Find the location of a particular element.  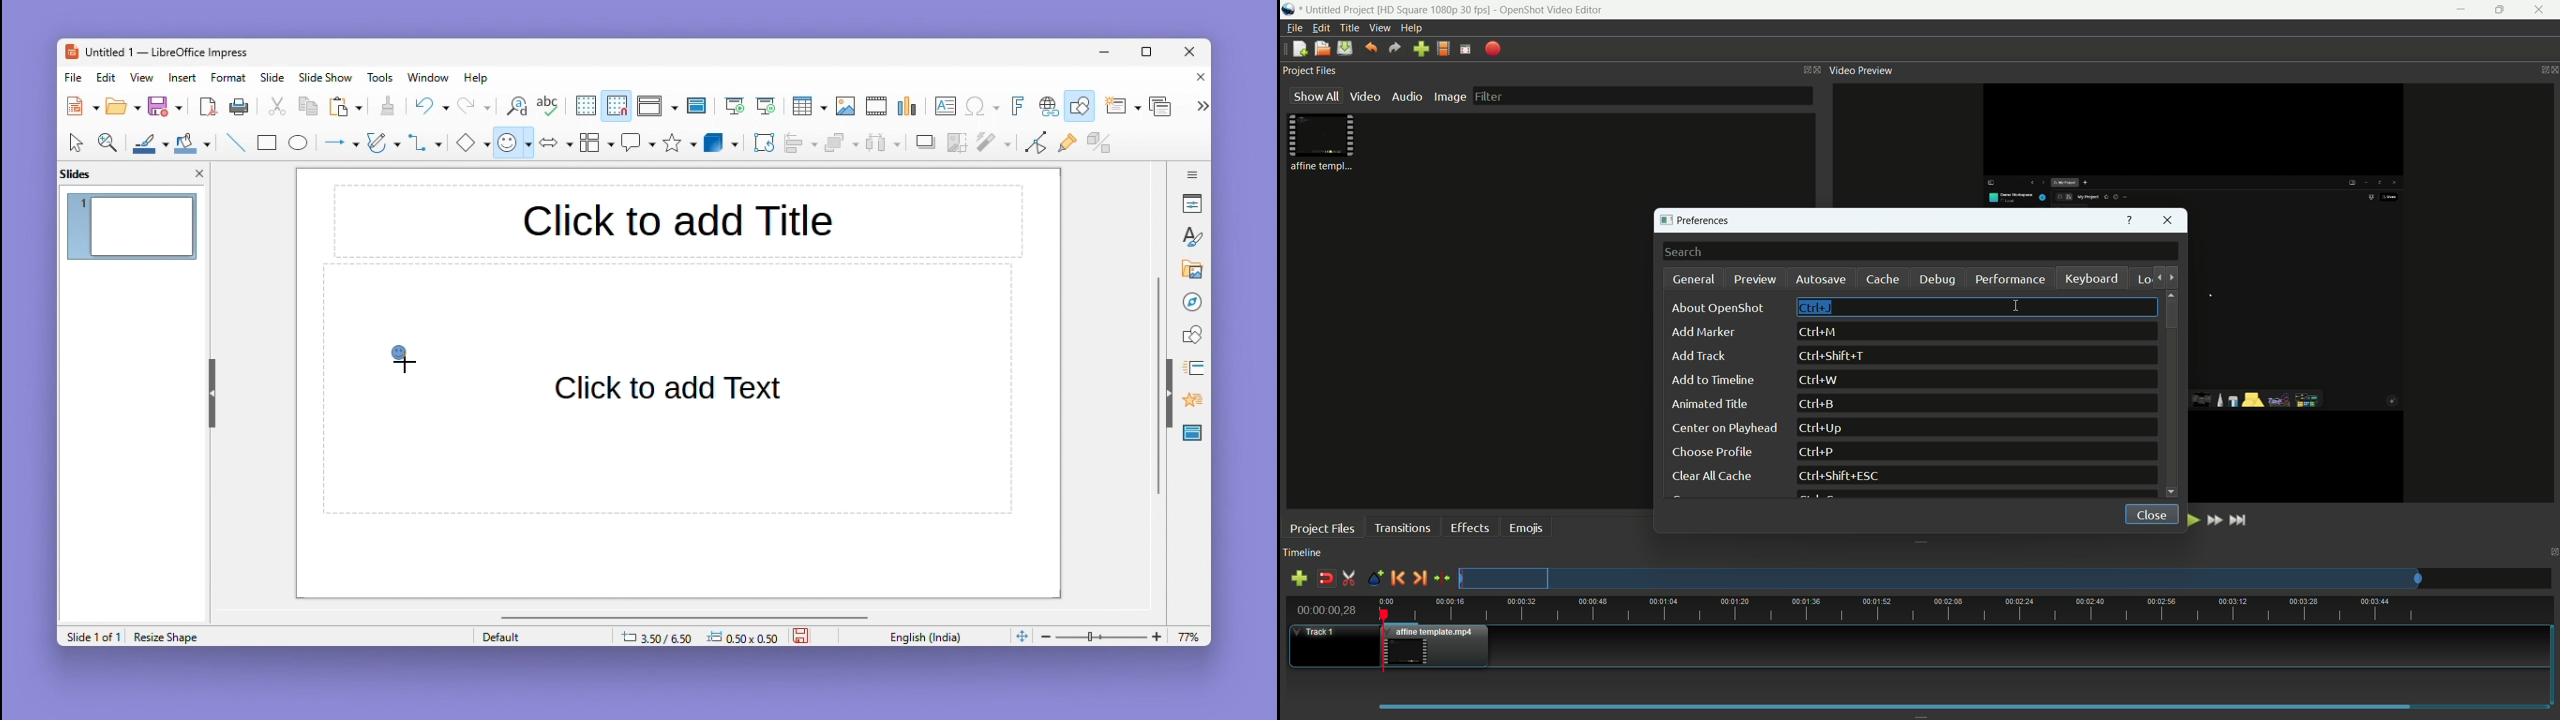

Circle is located at coordinates (300, 145).